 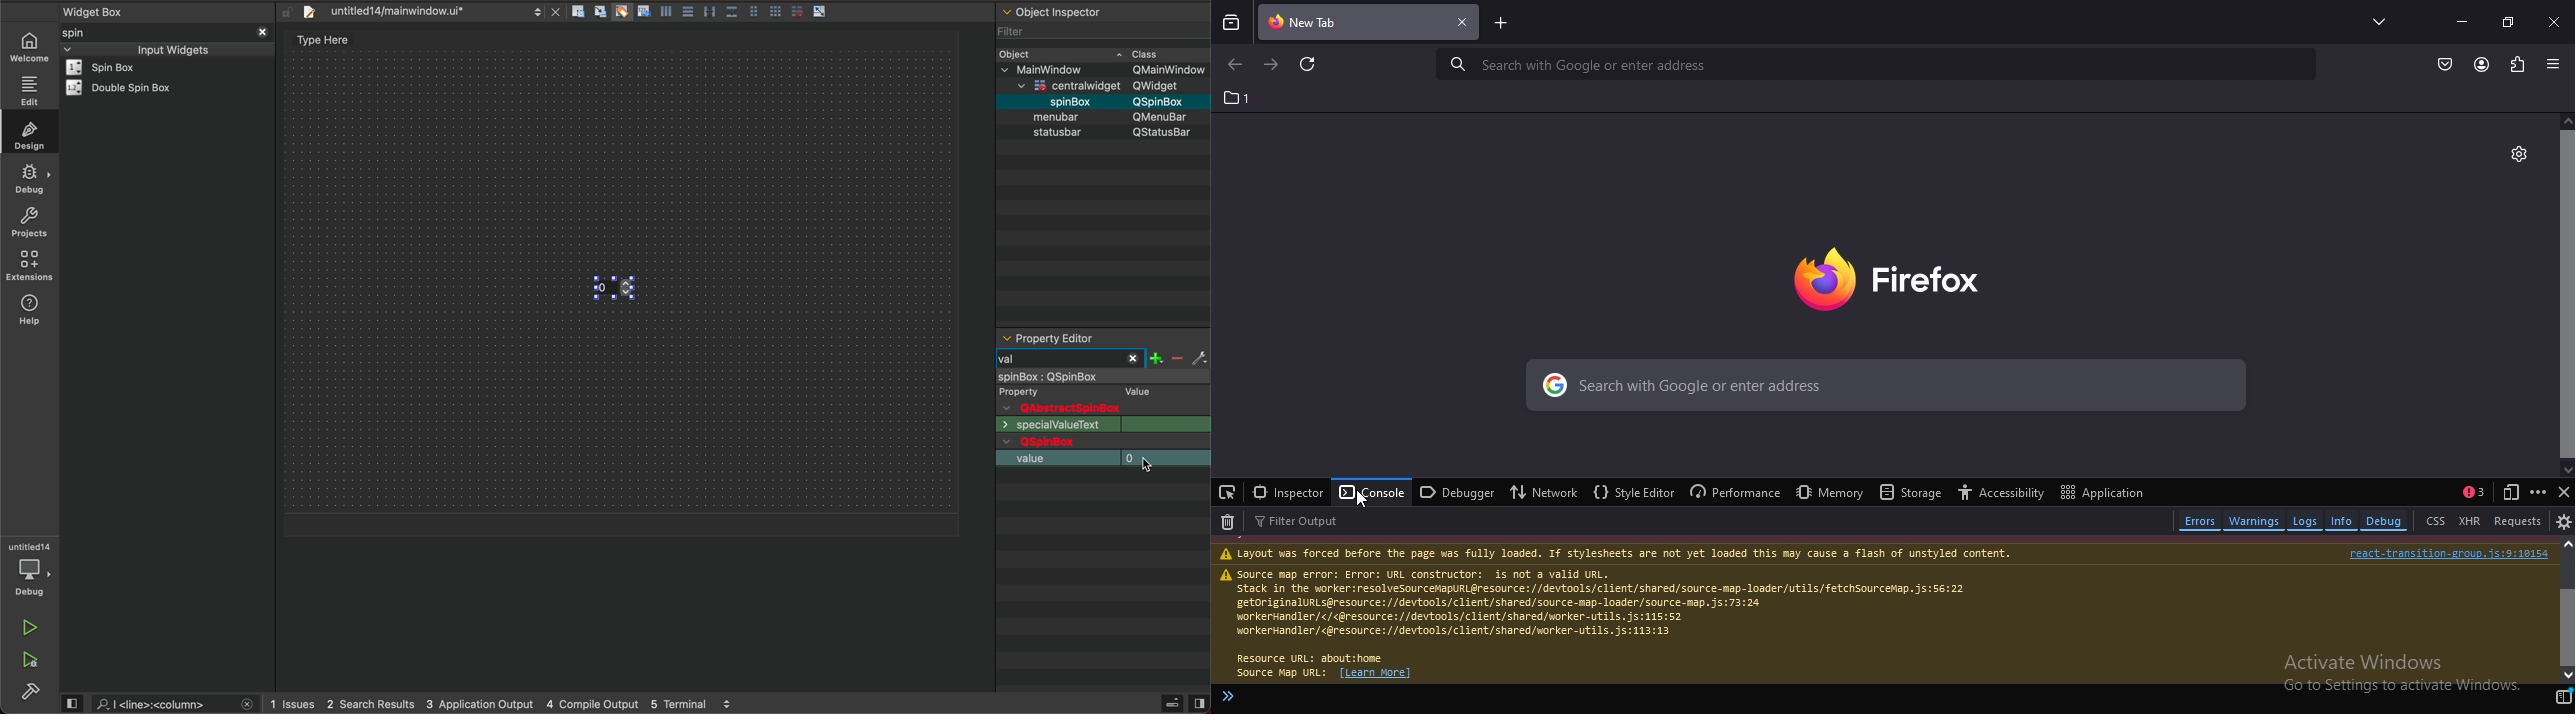 I want to click on clear web console output, so click(x=1228, y=523).